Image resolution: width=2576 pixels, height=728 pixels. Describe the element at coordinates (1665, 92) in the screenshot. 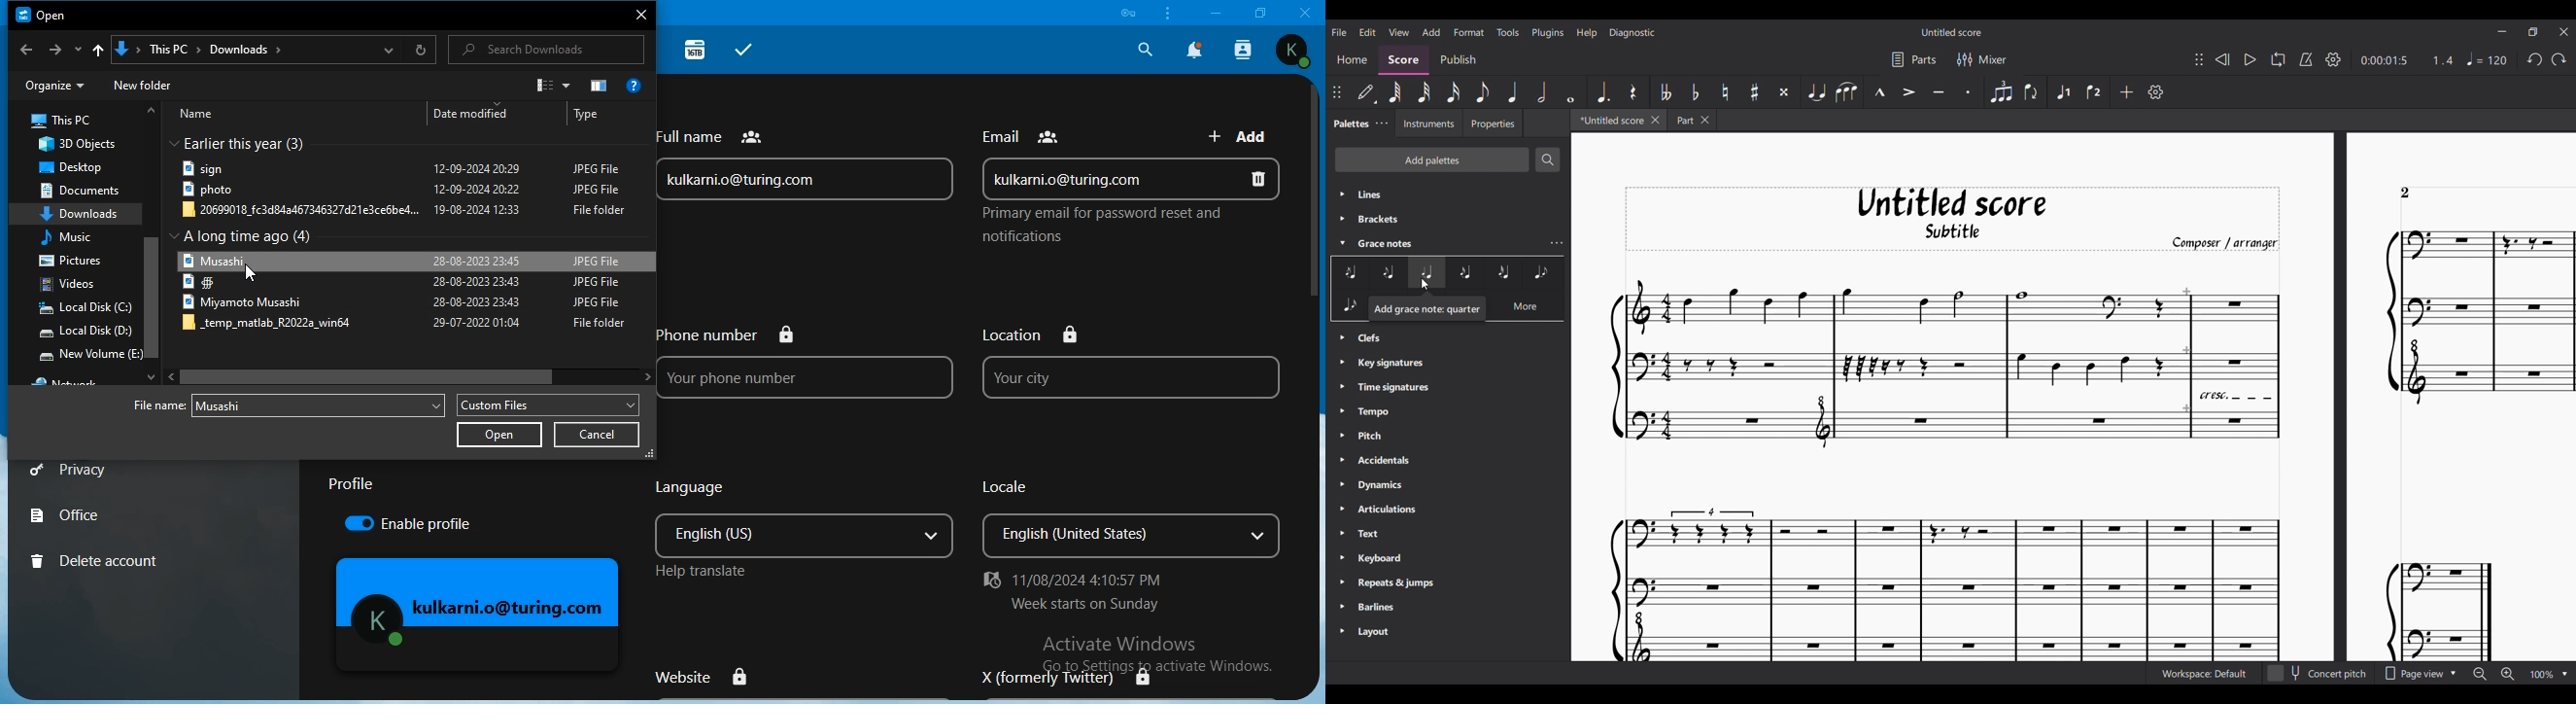

I see `Toggle double flat` at that location.